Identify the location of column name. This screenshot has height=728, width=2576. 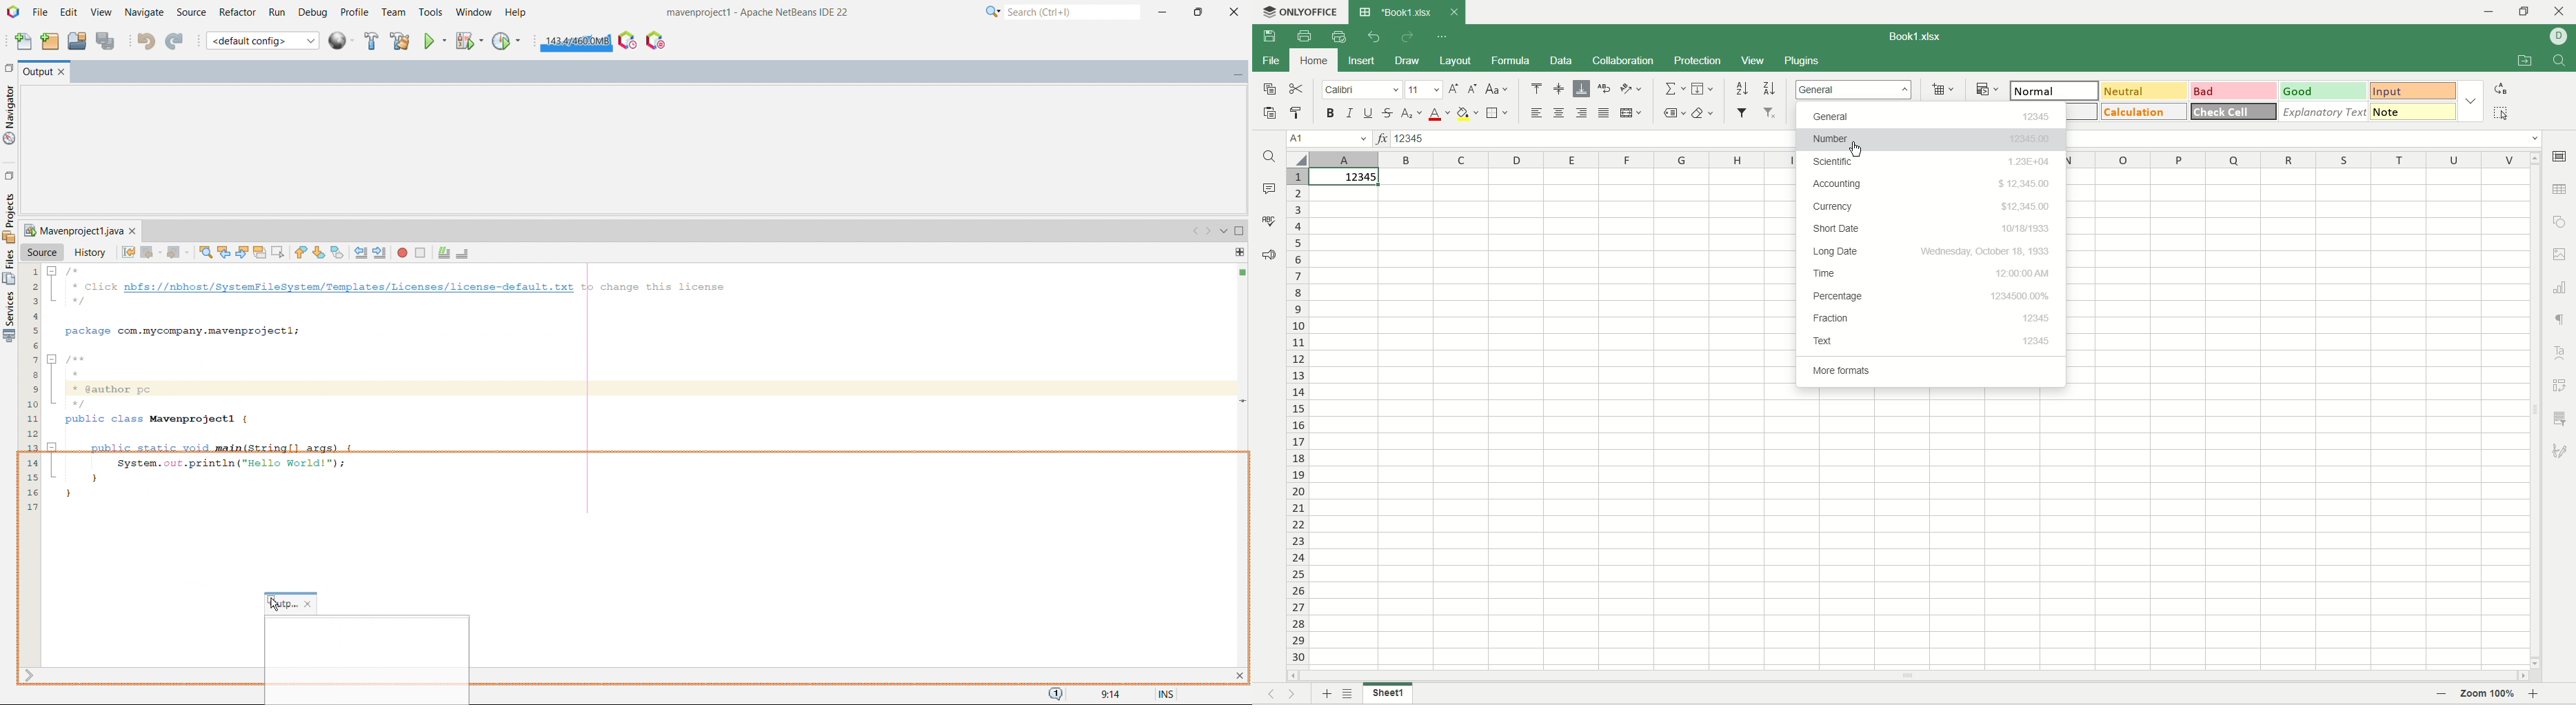
(2293, 159).